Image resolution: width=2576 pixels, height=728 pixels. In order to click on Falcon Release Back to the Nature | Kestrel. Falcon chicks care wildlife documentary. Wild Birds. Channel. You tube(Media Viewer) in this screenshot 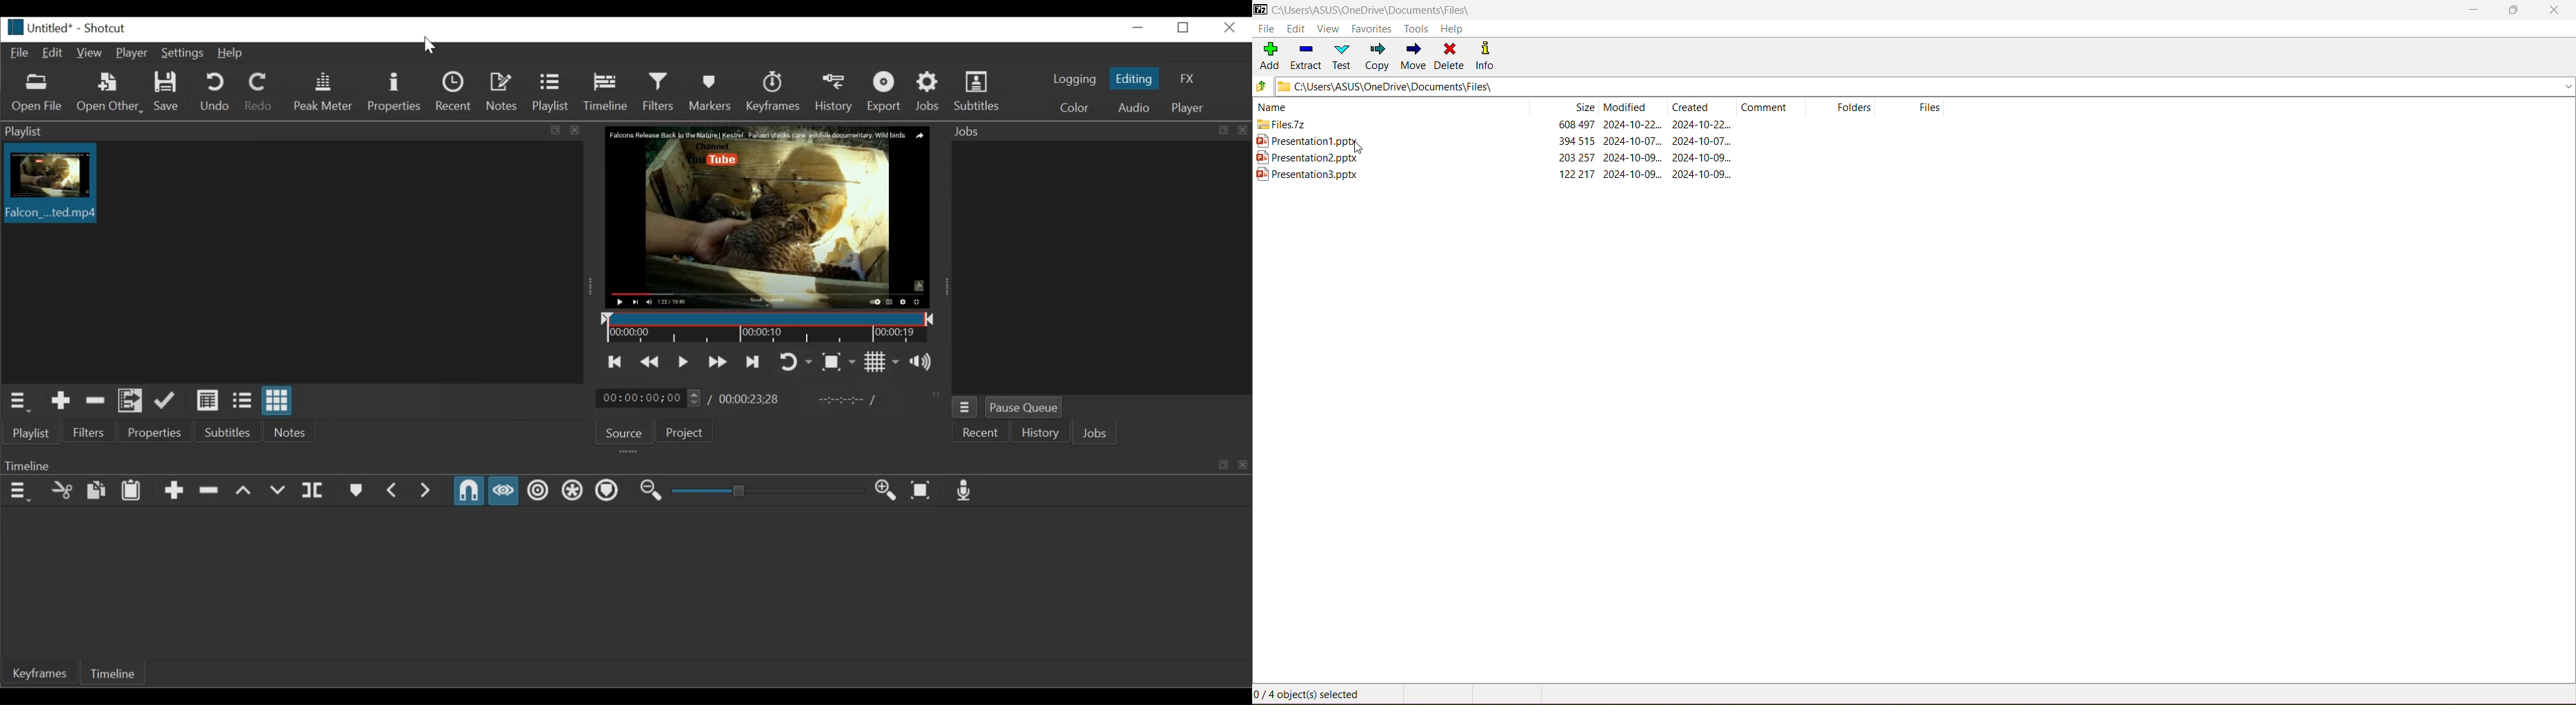, I will do `click(769, 217)`.